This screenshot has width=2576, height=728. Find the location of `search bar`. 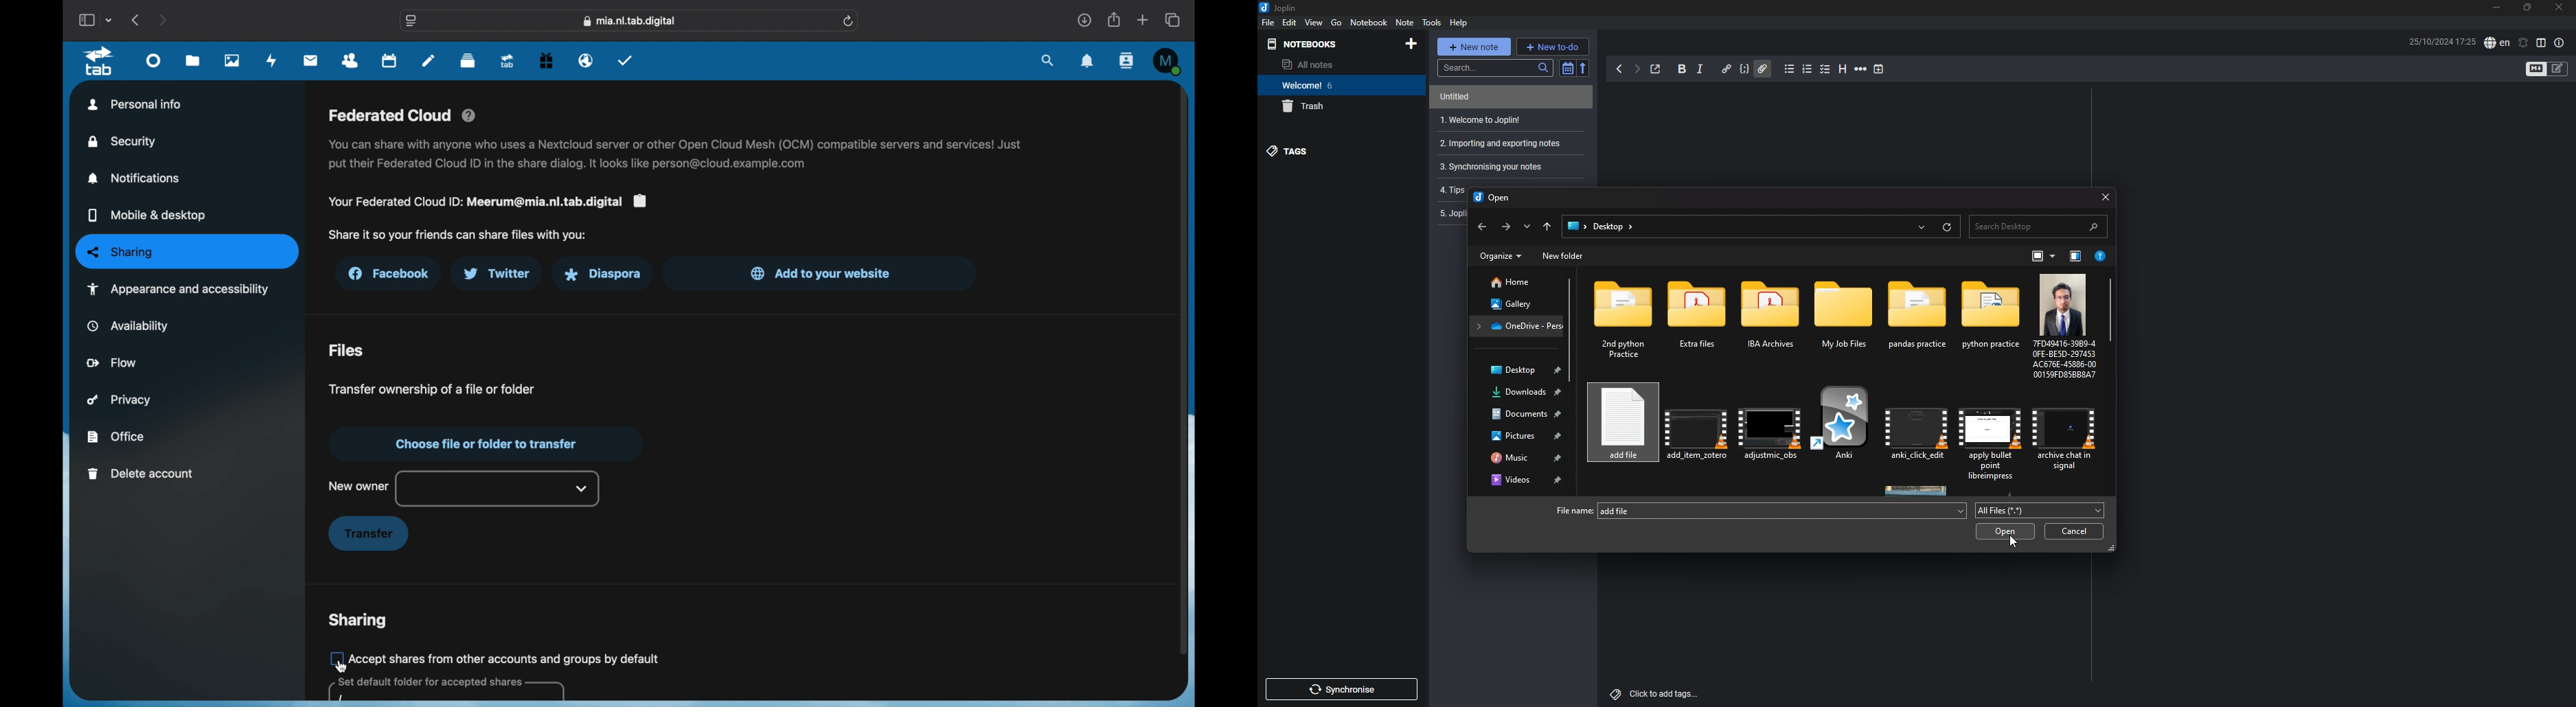

search bar is located at coordinates (1495, 68).